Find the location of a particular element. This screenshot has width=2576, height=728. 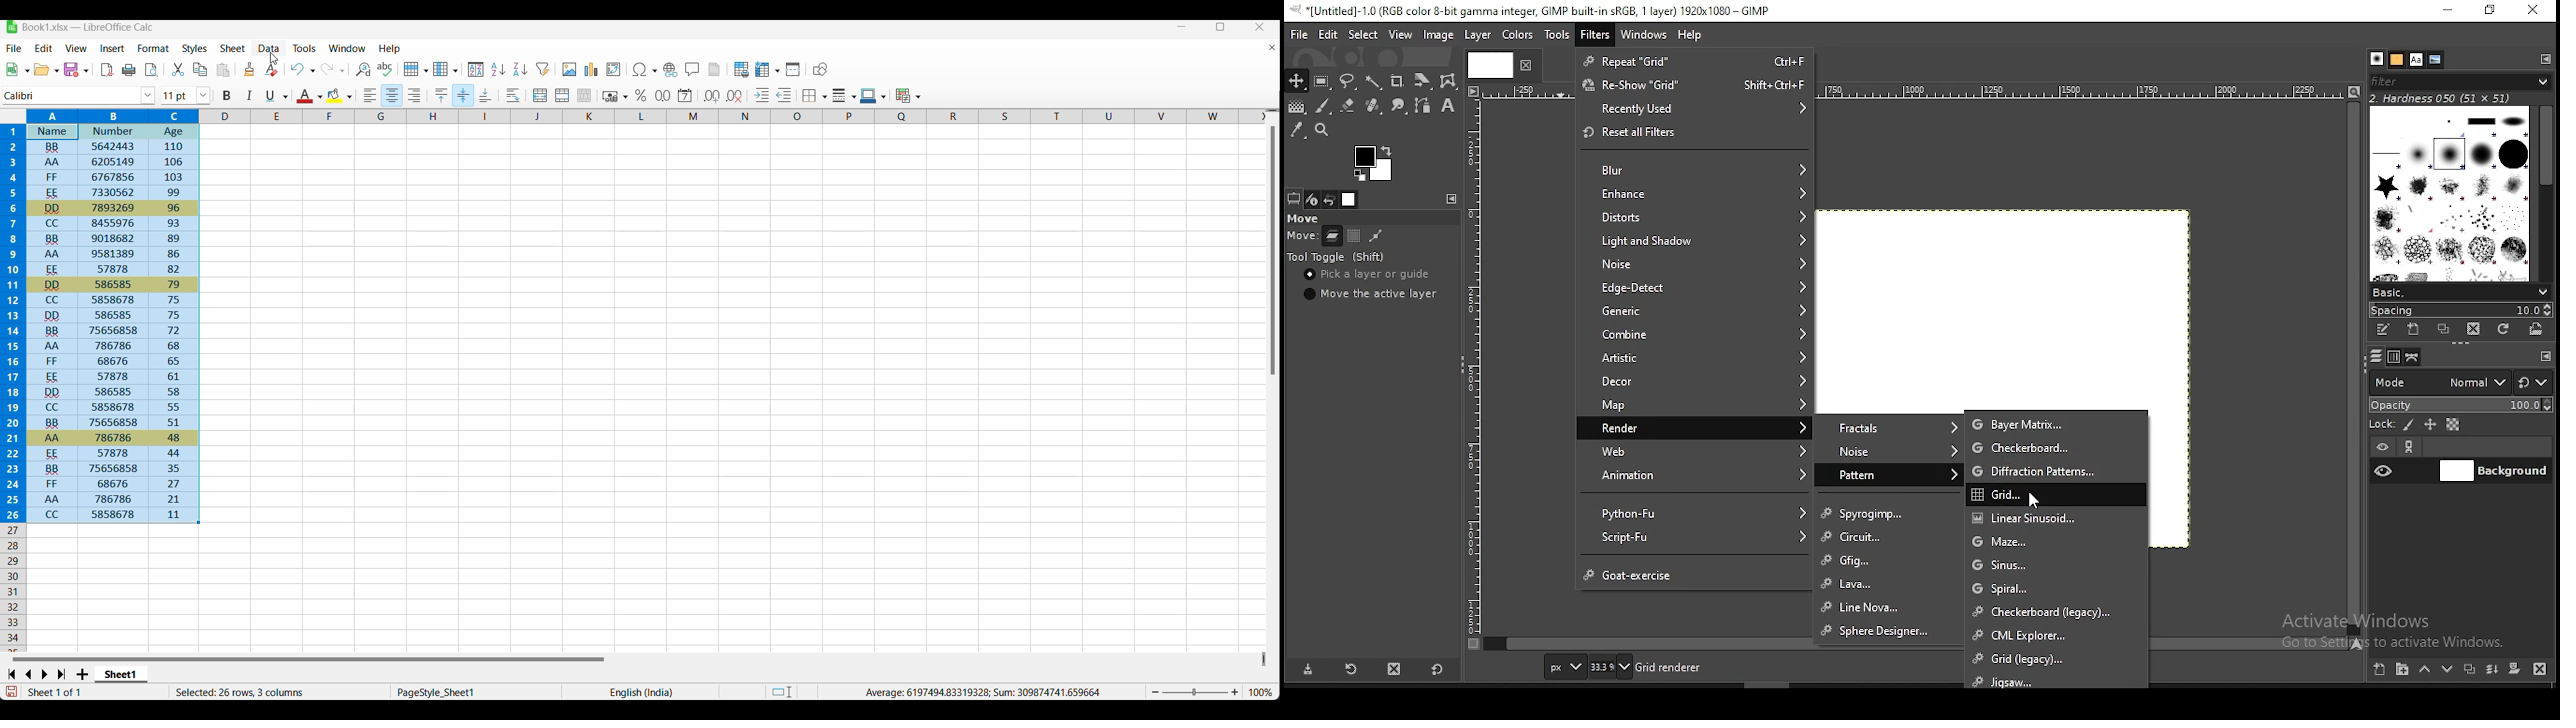

Unmerge cells is located at coordinates (585, 95).